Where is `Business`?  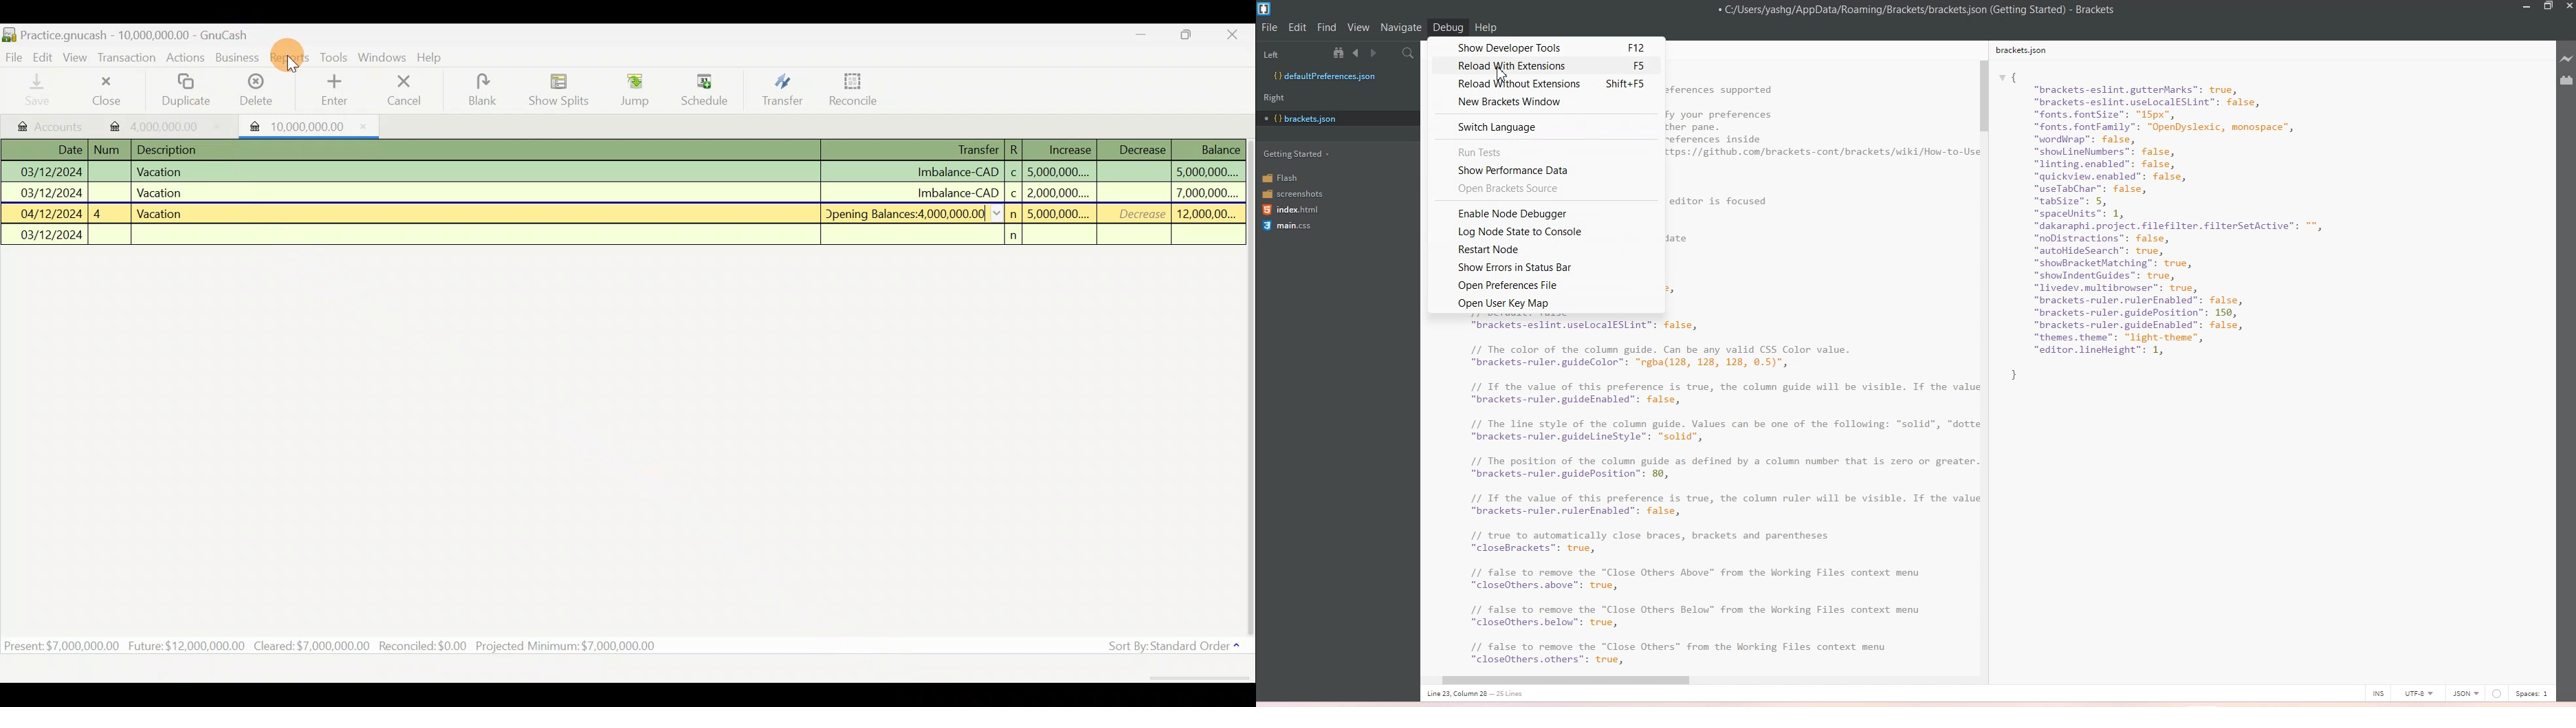
Business is located at coordinates (237, 56).